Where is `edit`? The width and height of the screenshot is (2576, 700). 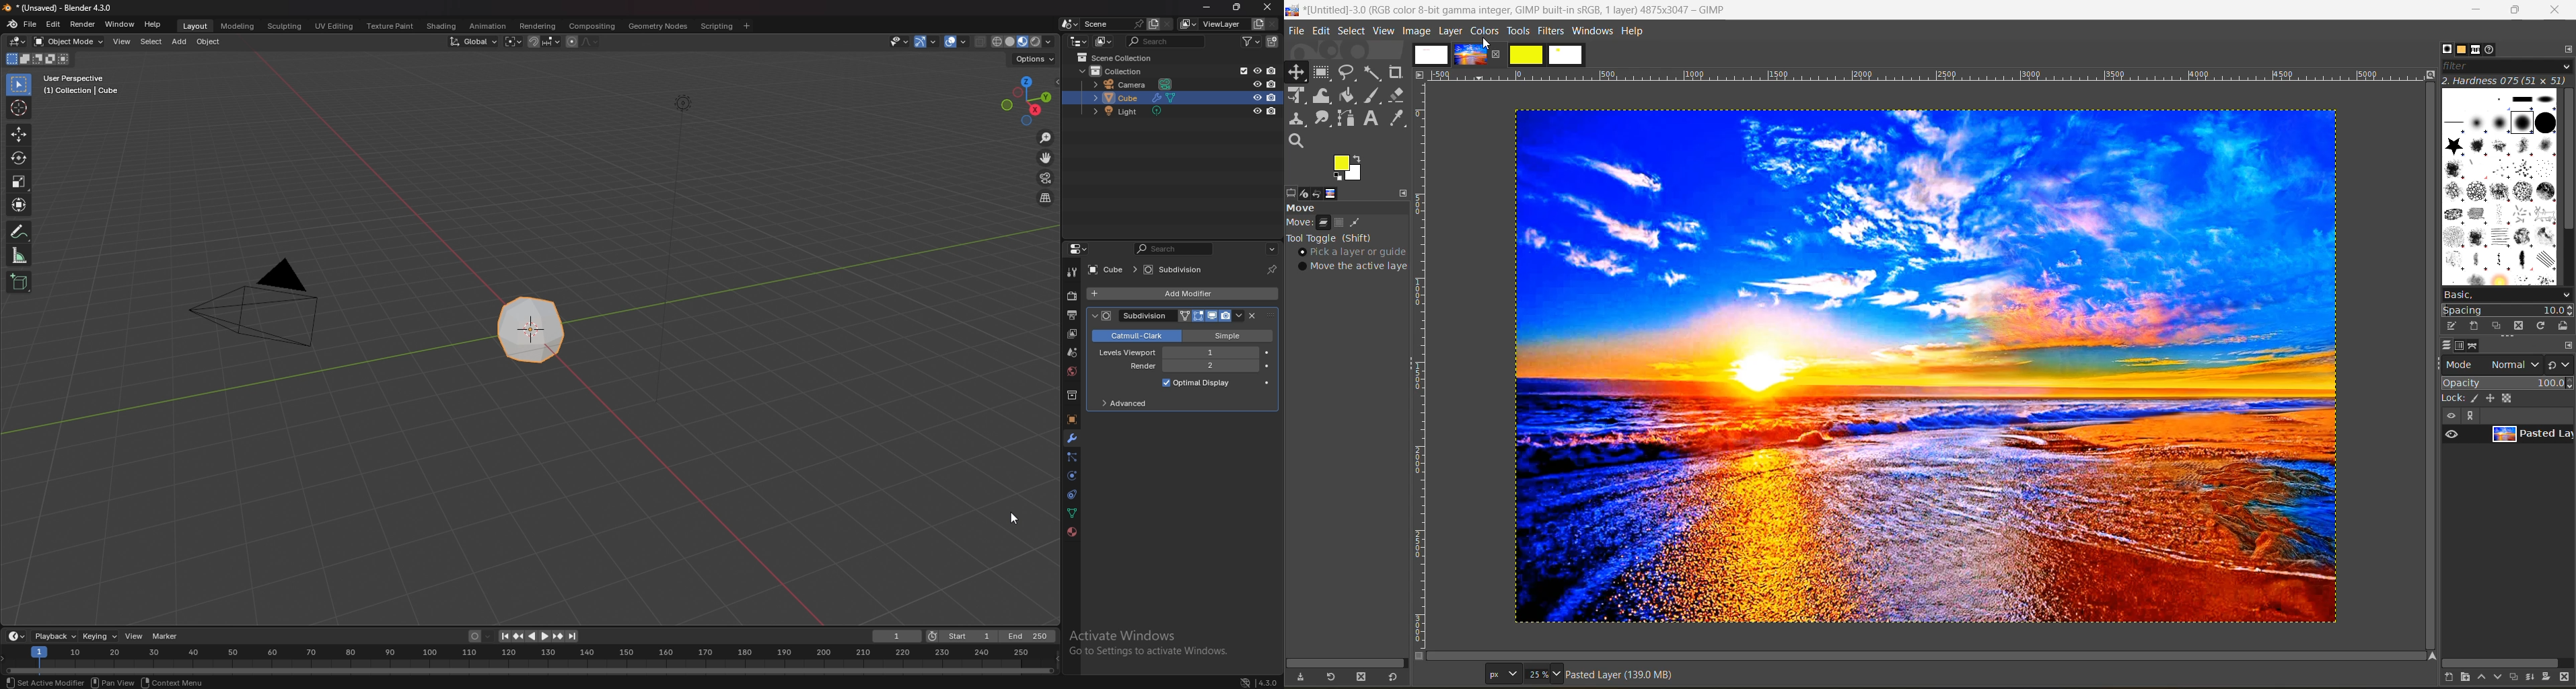 edit is located at coordinates (54, 24).